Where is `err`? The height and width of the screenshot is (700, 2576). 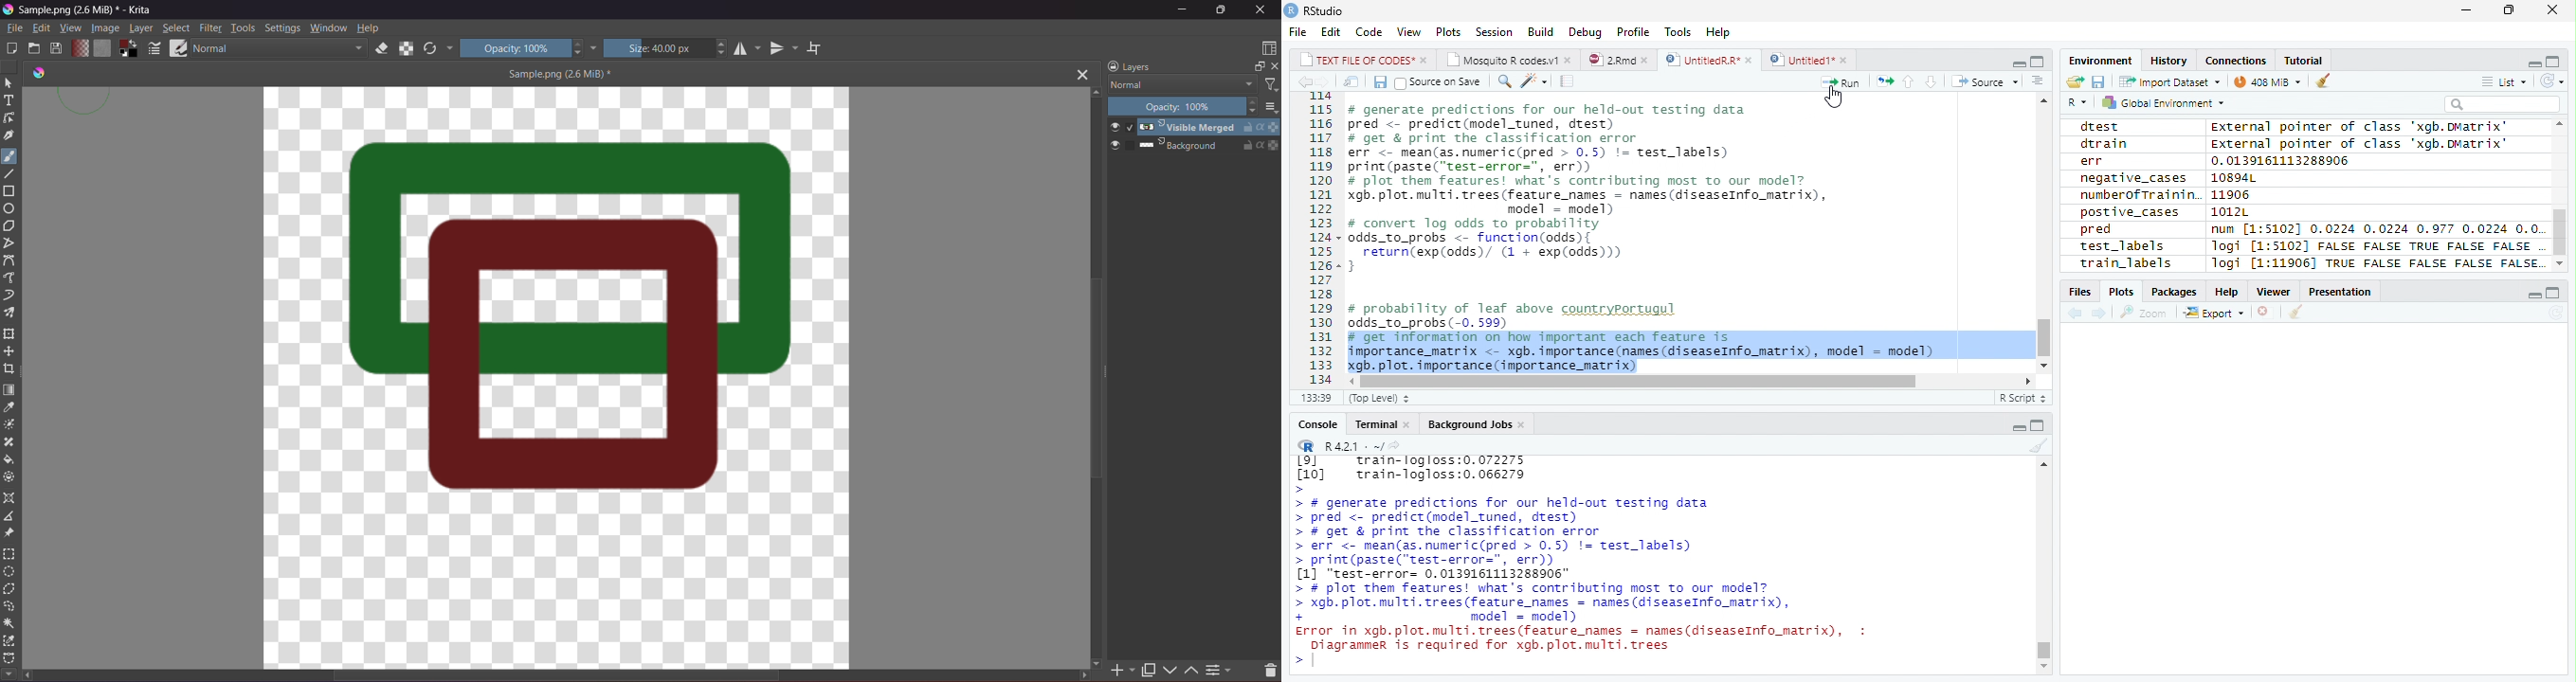
err is located at coordinates (2091, 161).